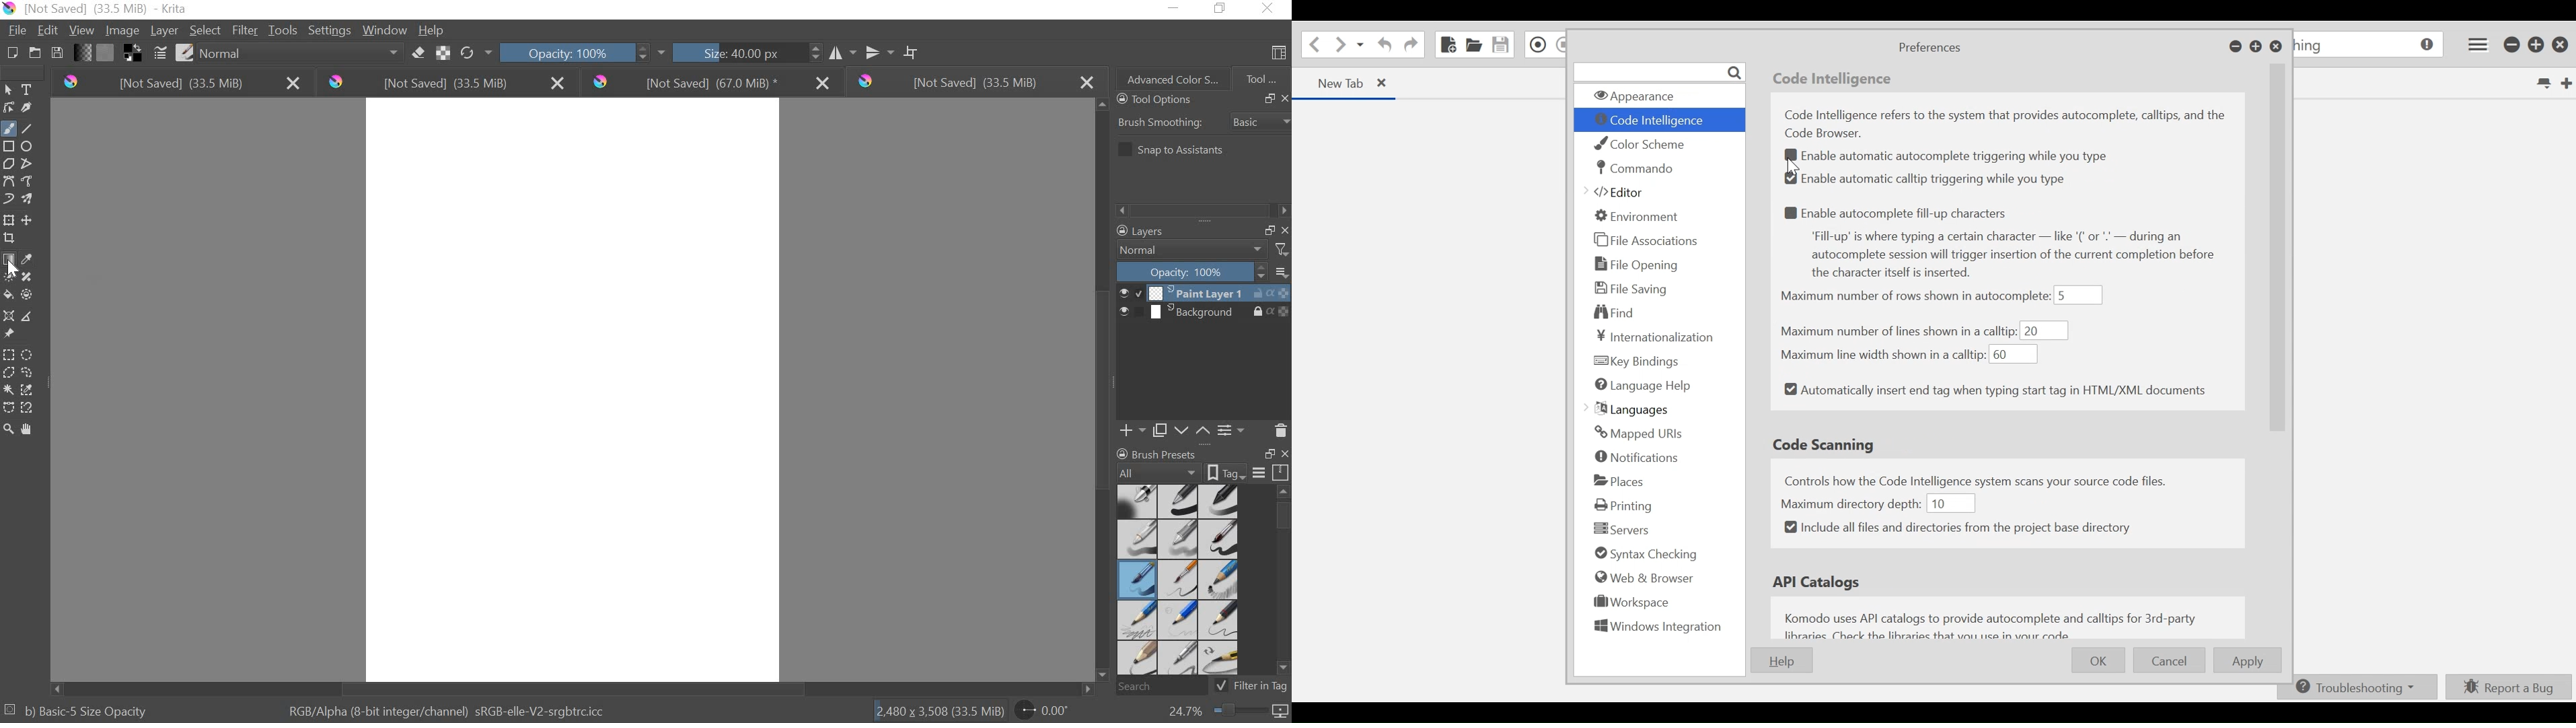  Describe the element at coordinates (9, 163) in the screenshot. I see `polygon` at that location.